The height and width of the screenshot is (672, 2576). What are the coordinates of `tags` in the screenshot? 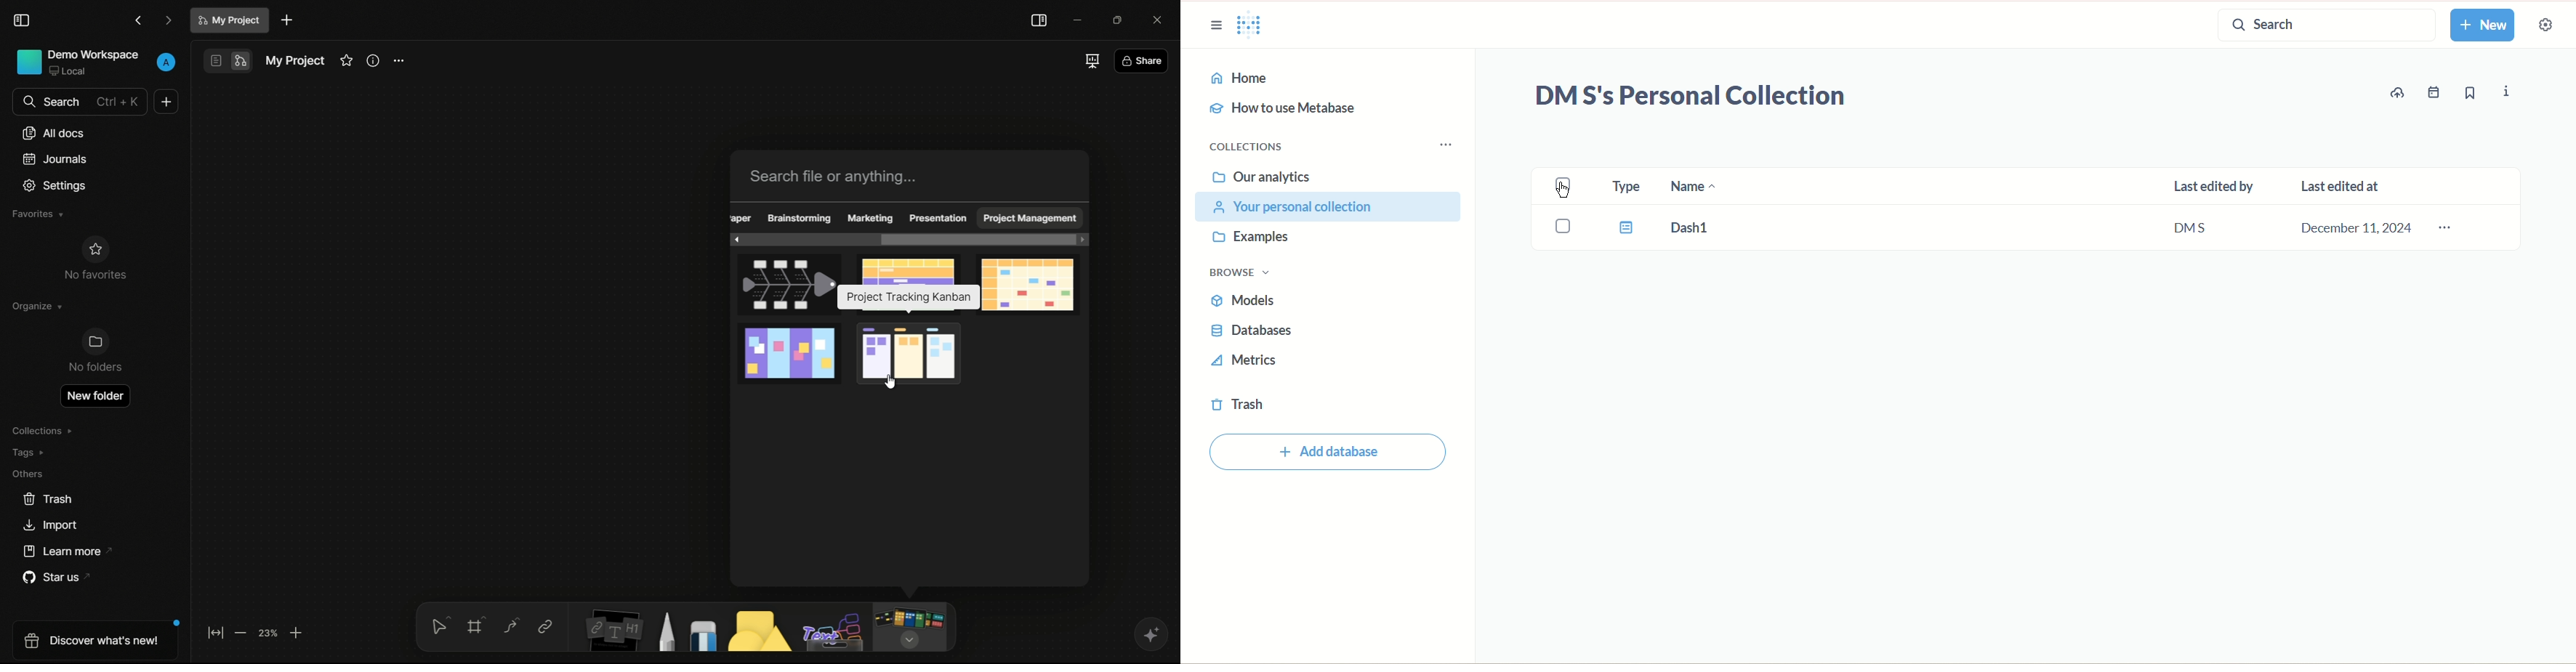 It's located at (30, 453).